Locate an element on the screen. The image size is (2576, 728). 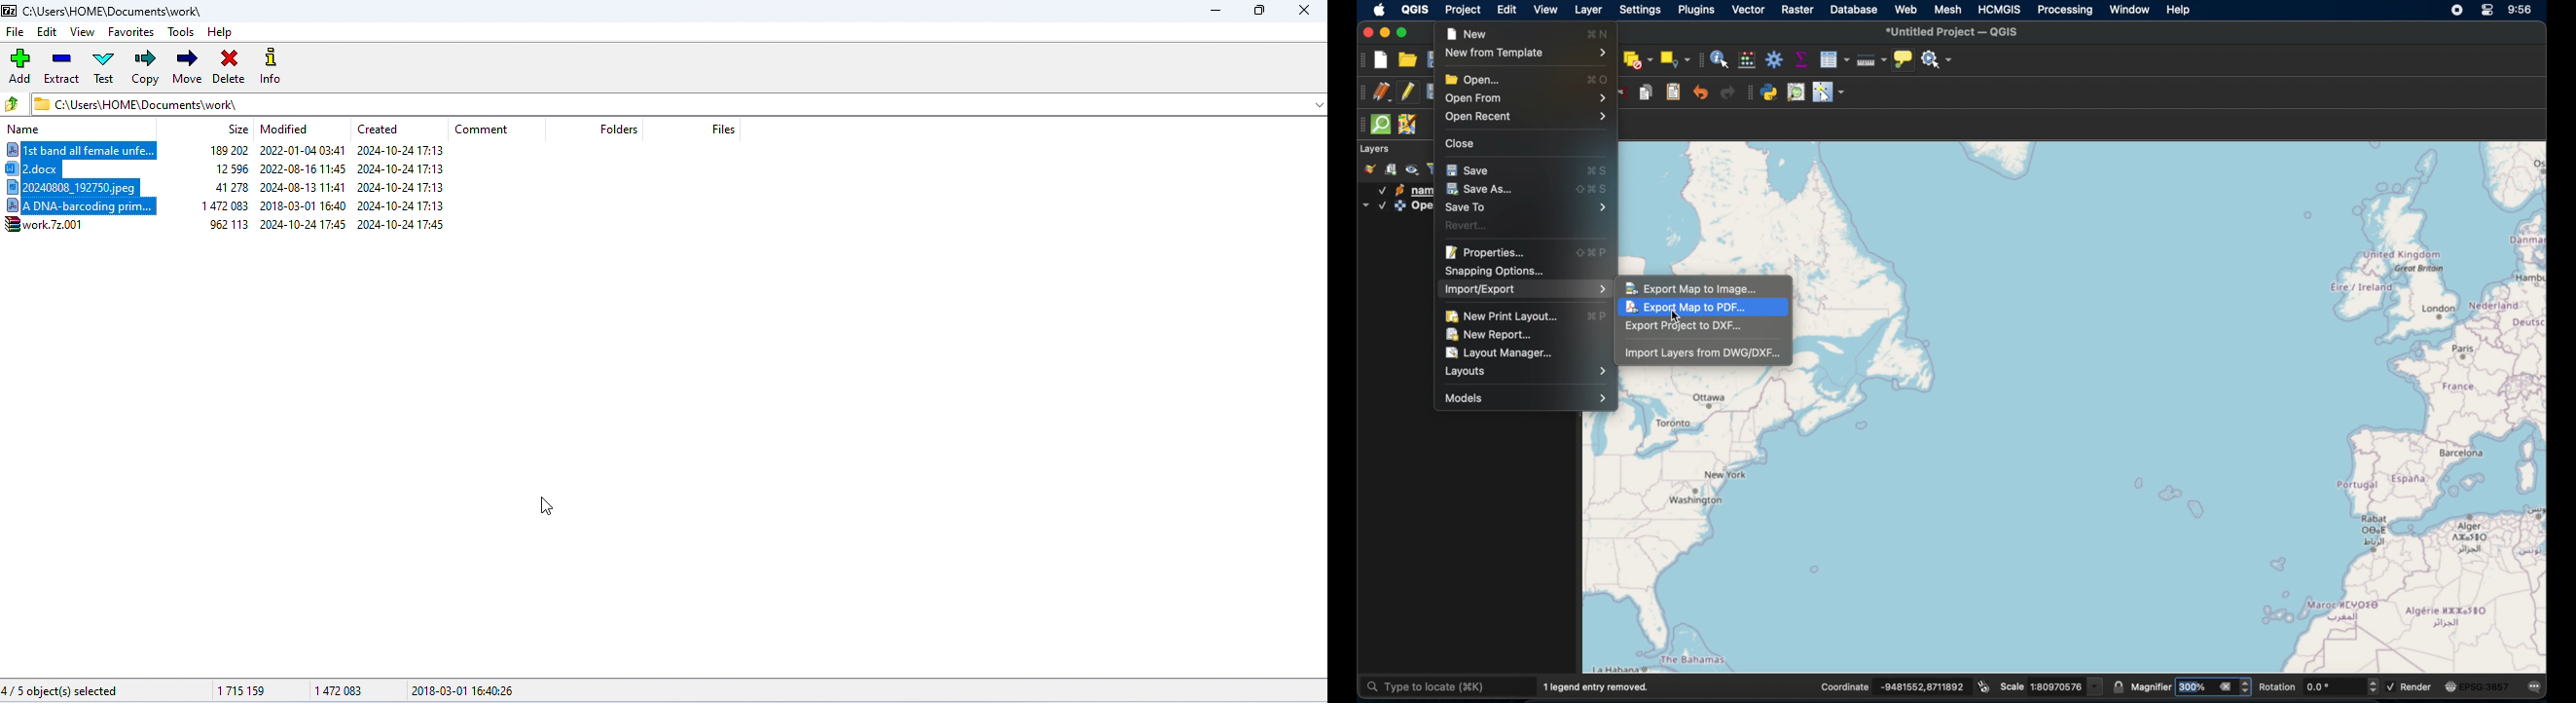
add group is located at coordinates (1393, 169).